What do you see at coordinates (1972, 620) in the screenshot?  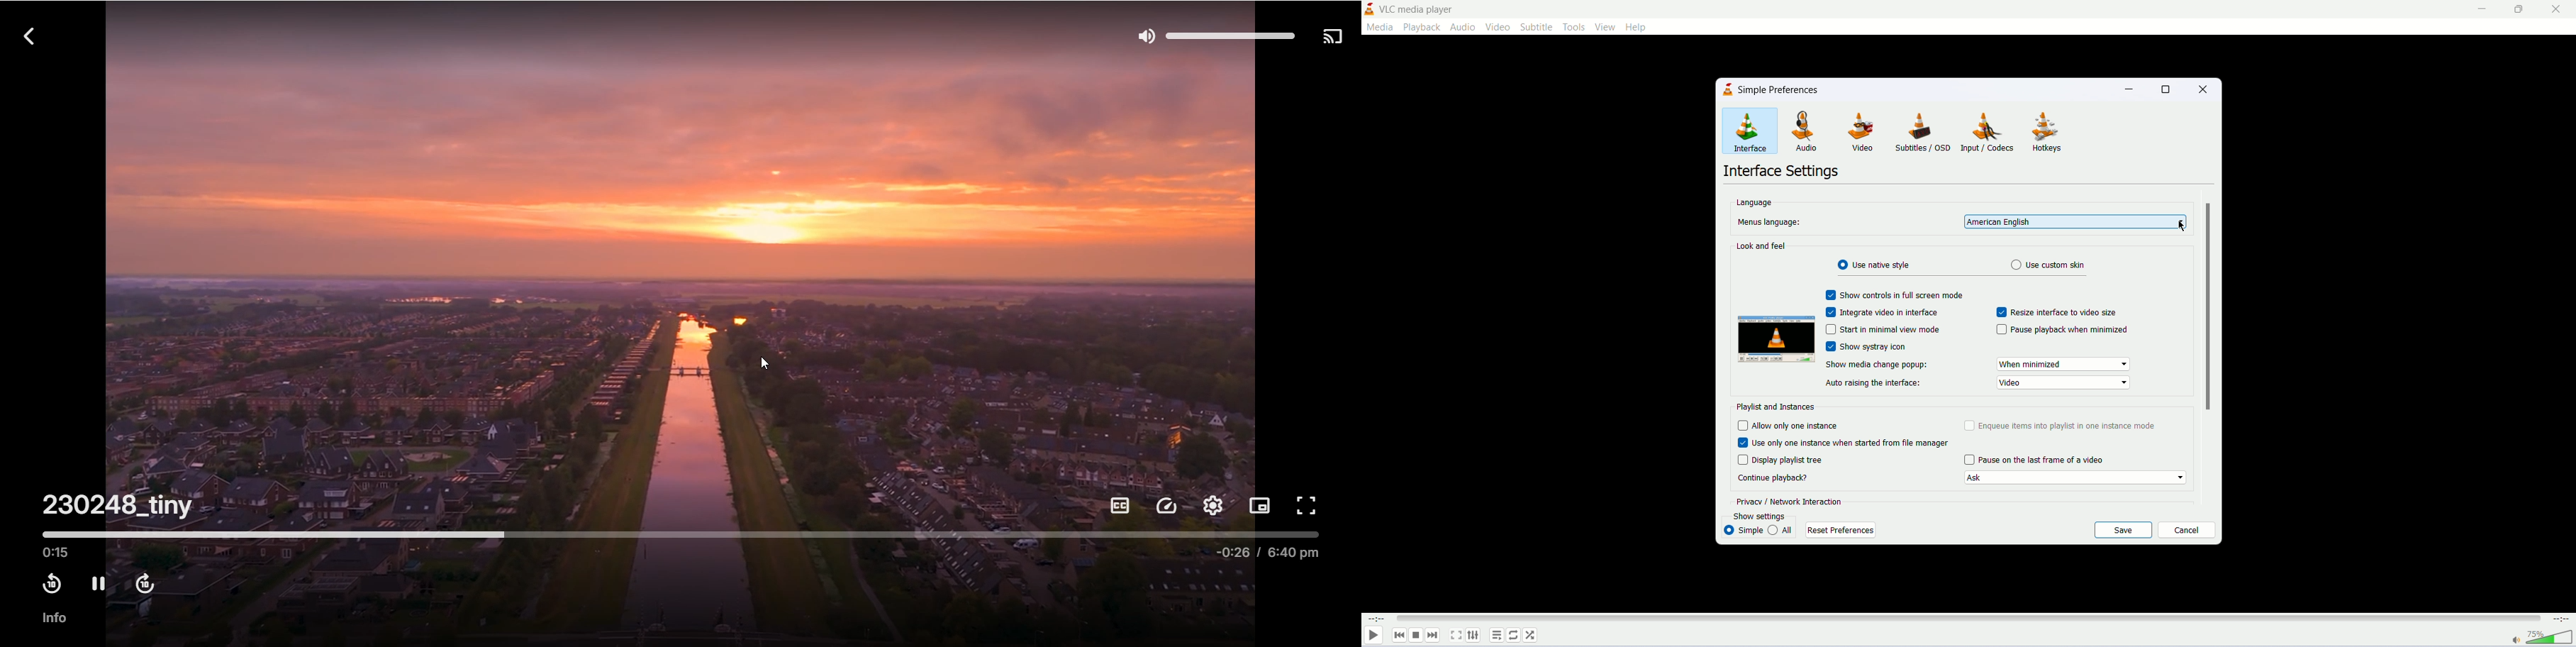 I see `progress bar` at bounding box center [1972, 620].